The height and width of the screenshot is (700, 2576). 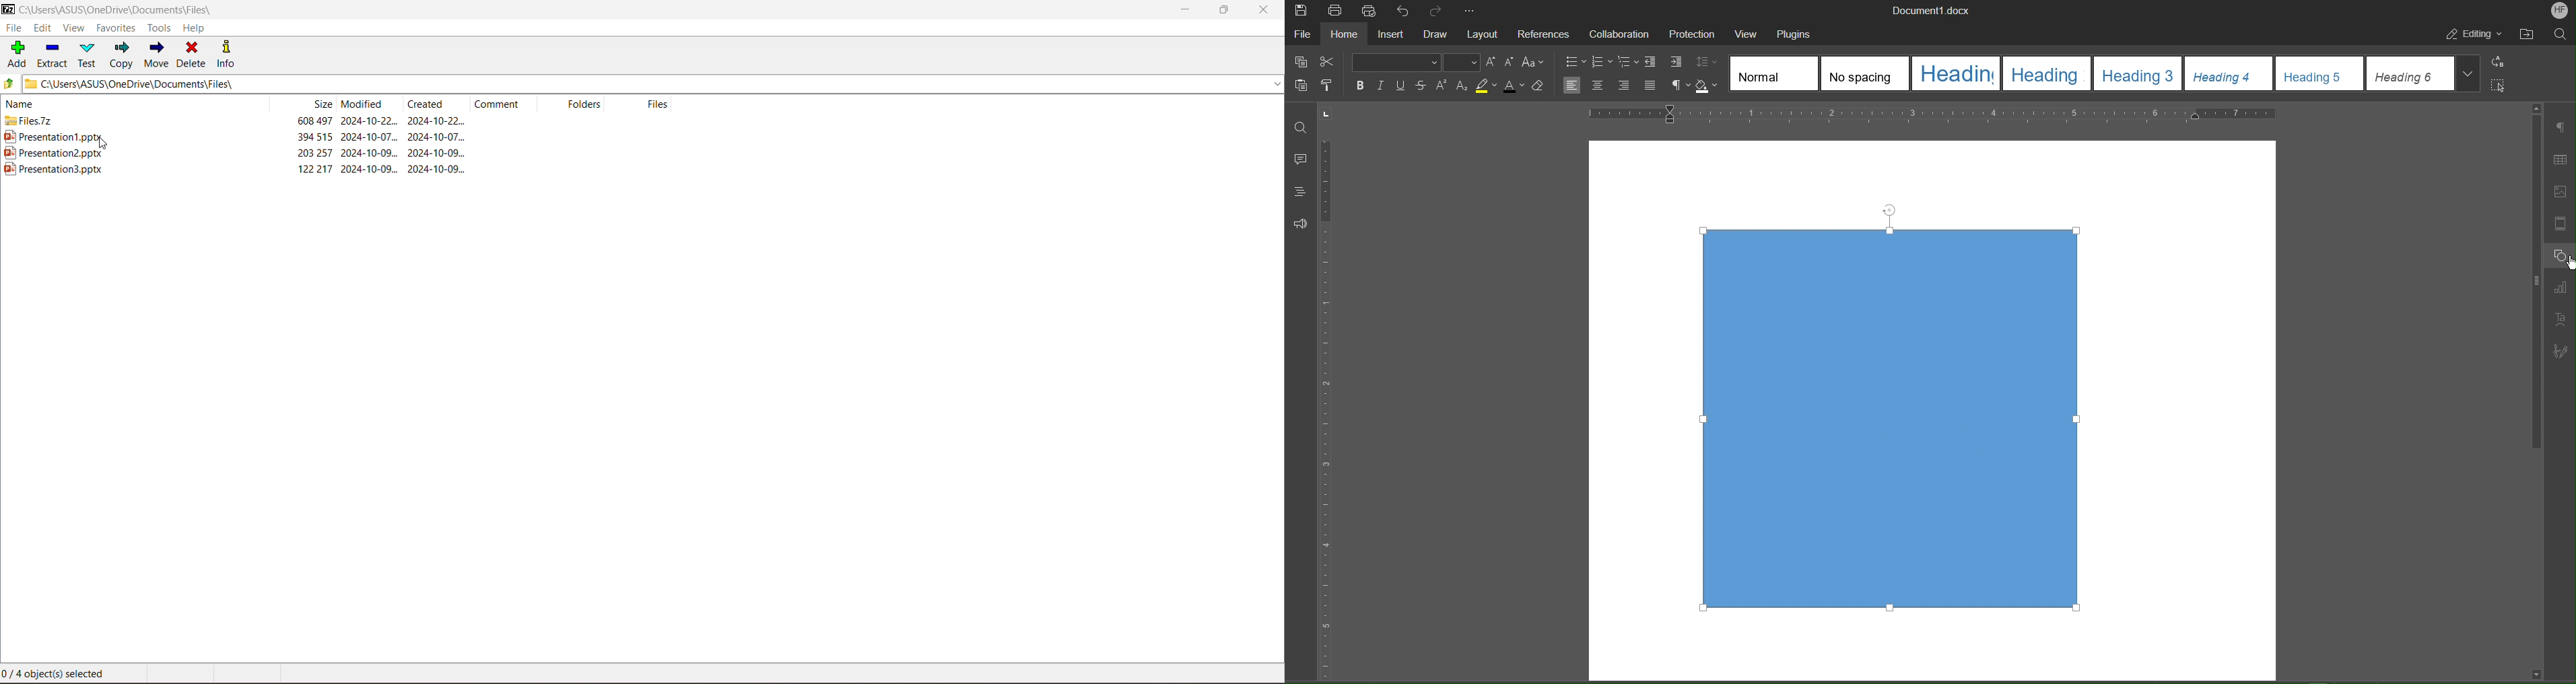 What do you see at coordinates (1342, 34) in the screenshot?
I see `Home` at bounding box center [1342, 34].